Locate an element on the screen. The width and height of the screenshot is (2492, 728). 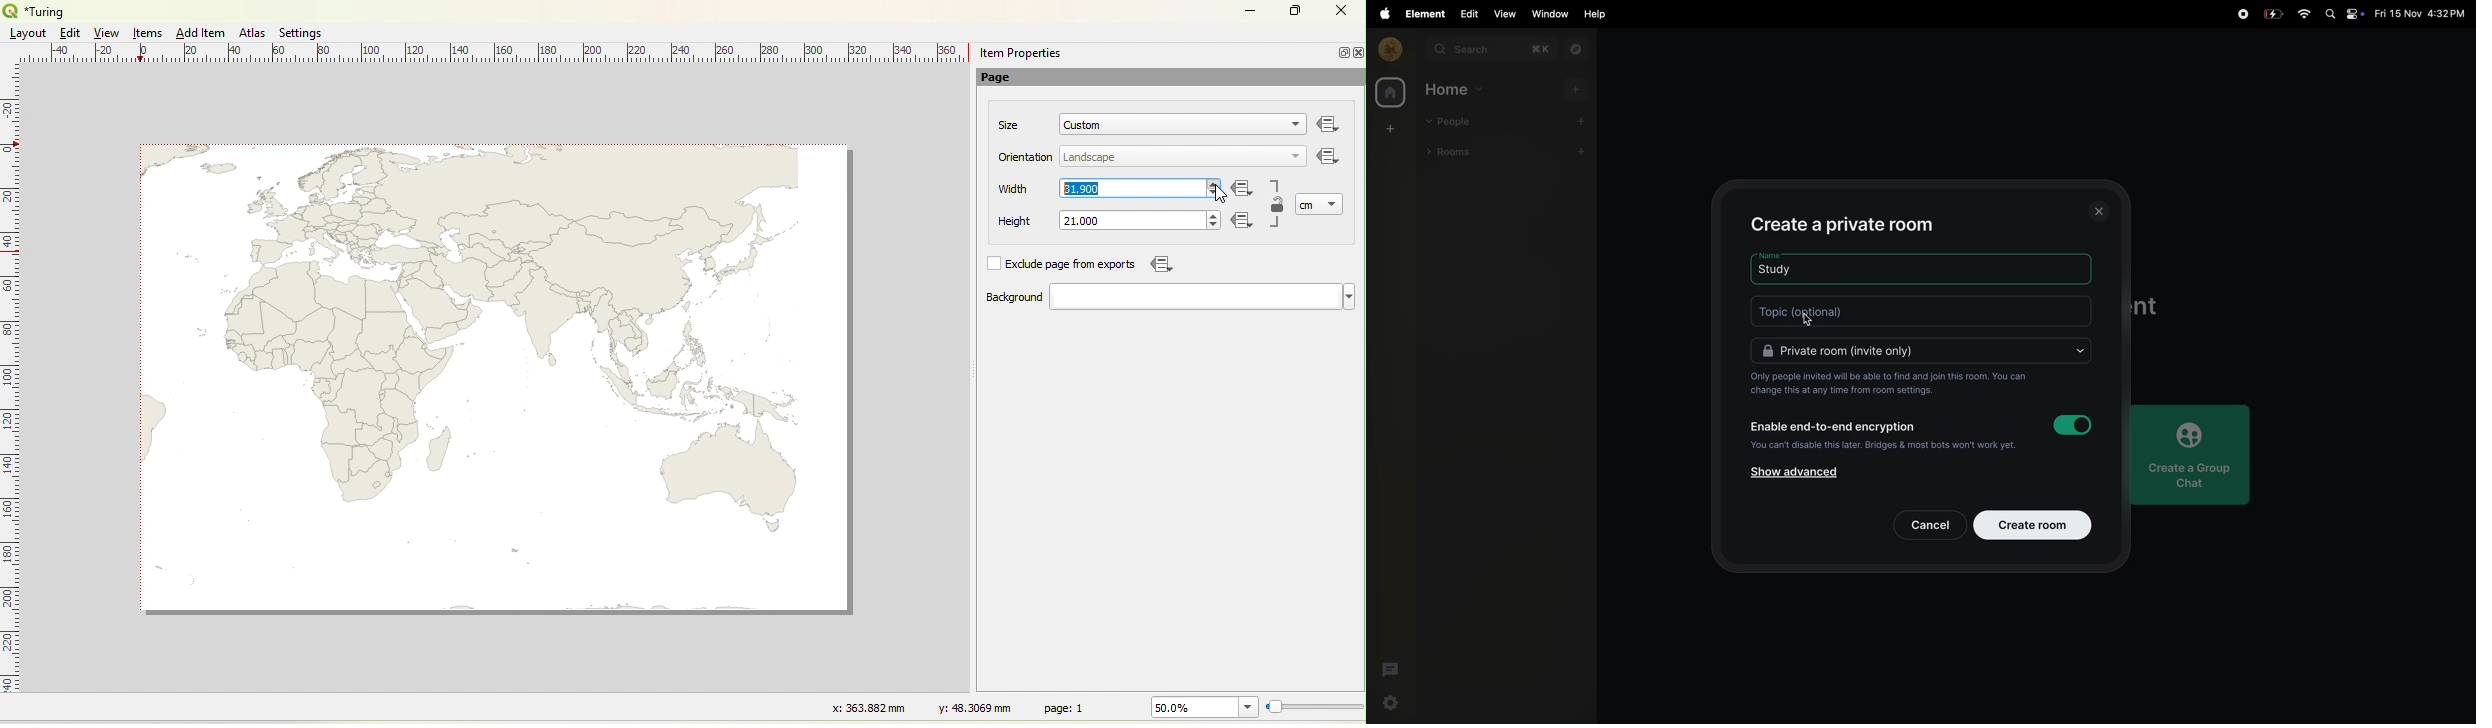
Landscape is located at coordinates (1090, 158).